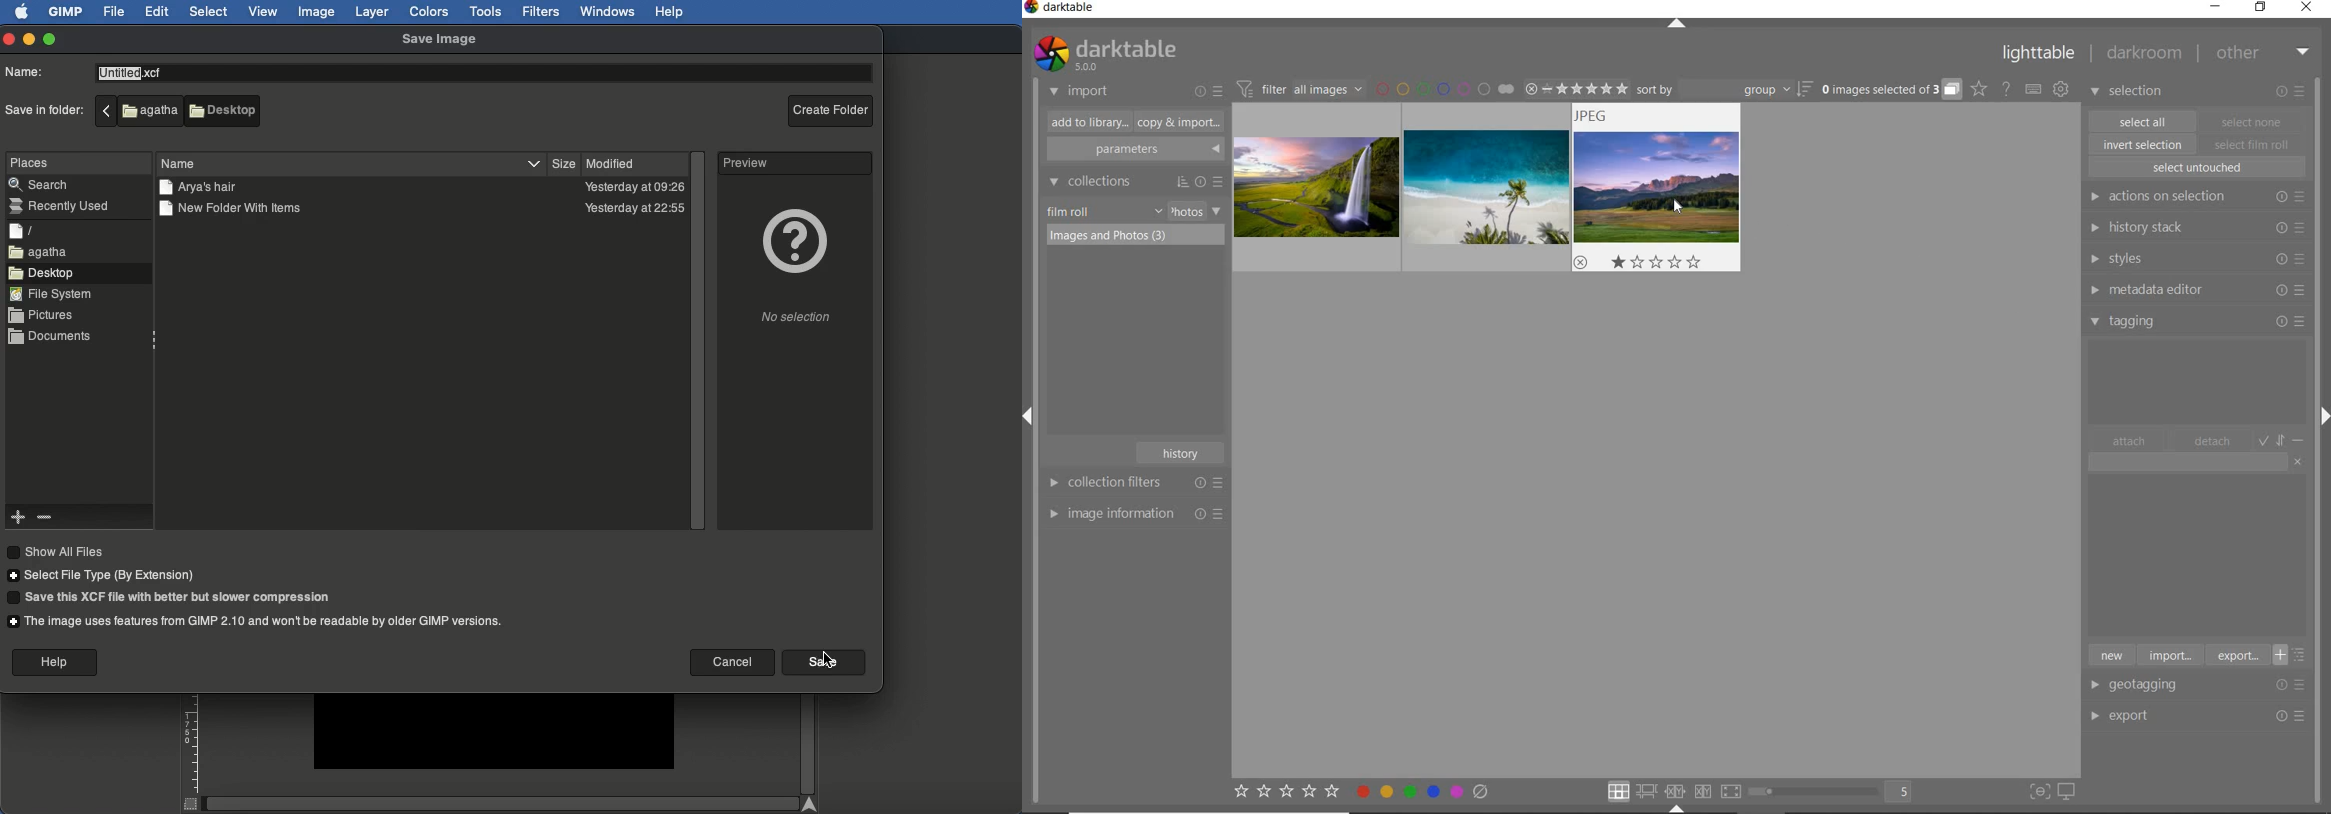 The height and width of the screenshot is (840, 2352). Describe the element at coordinates (1135, 513) in the screenshot. I see `image information` at that location.